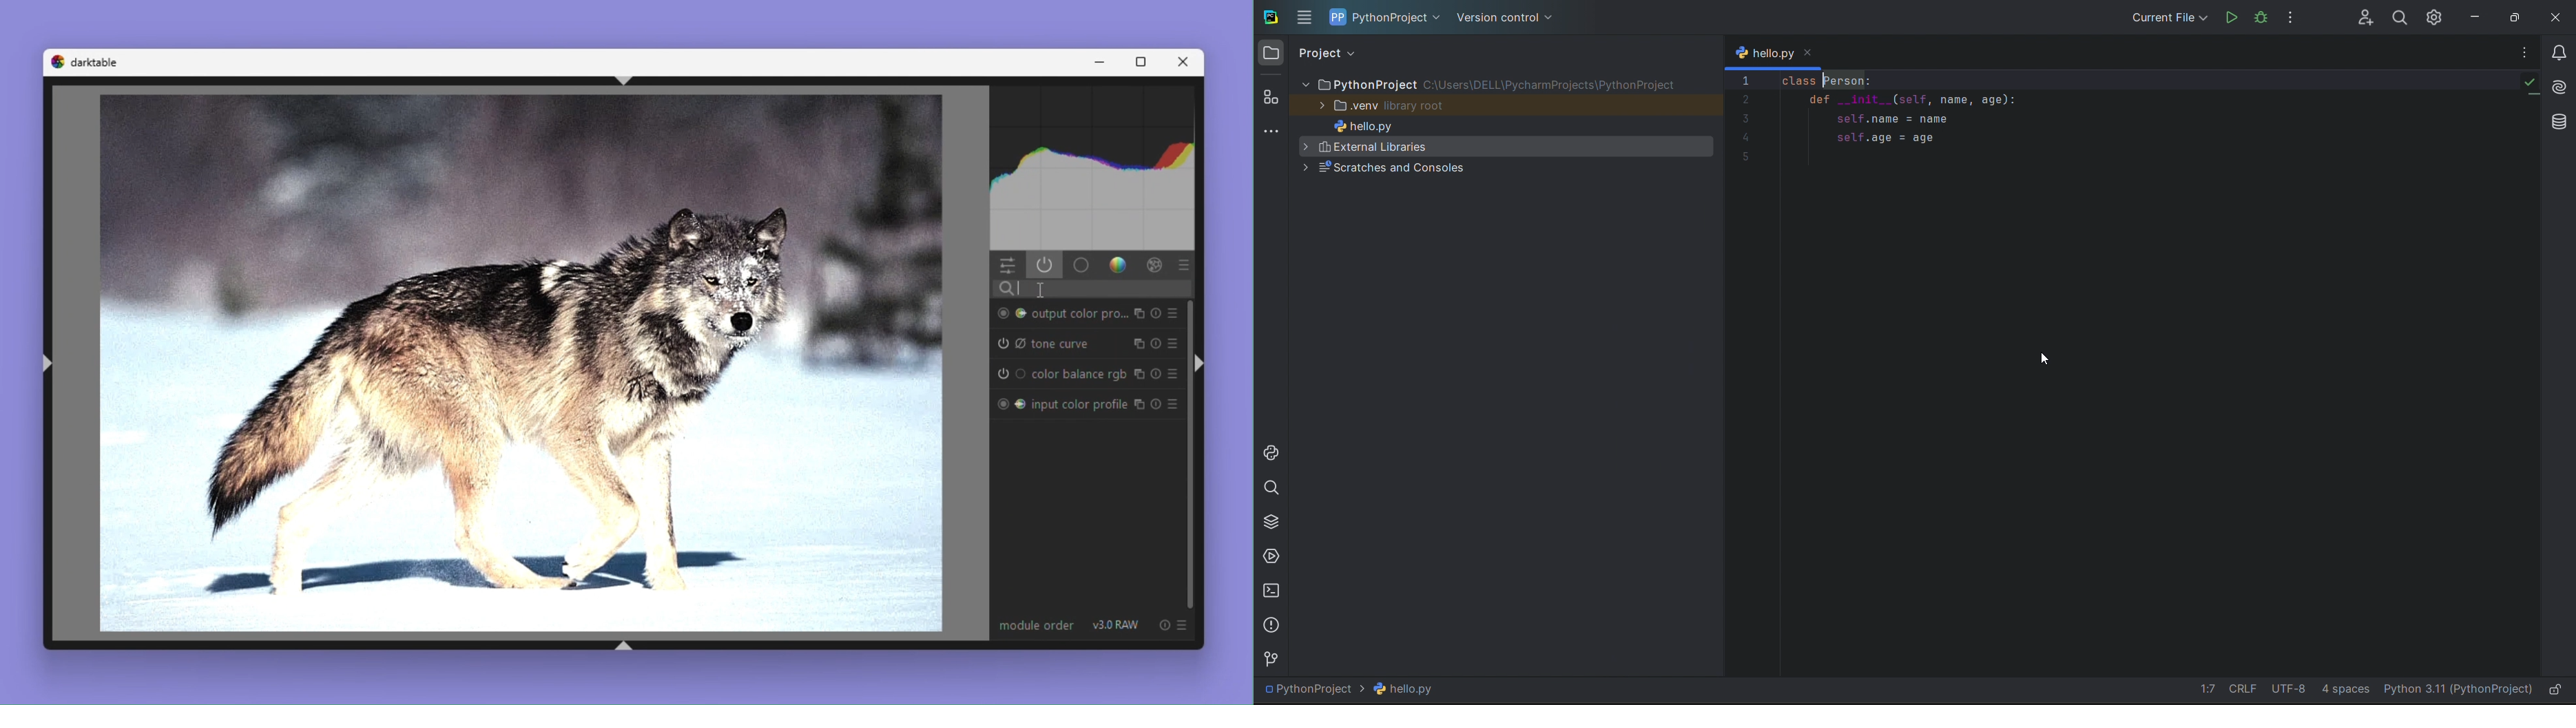 This screenshot has height=728, width=2576. Describe the element at coordinates (2400, 17) in the screenshot. I see `search` at that location.